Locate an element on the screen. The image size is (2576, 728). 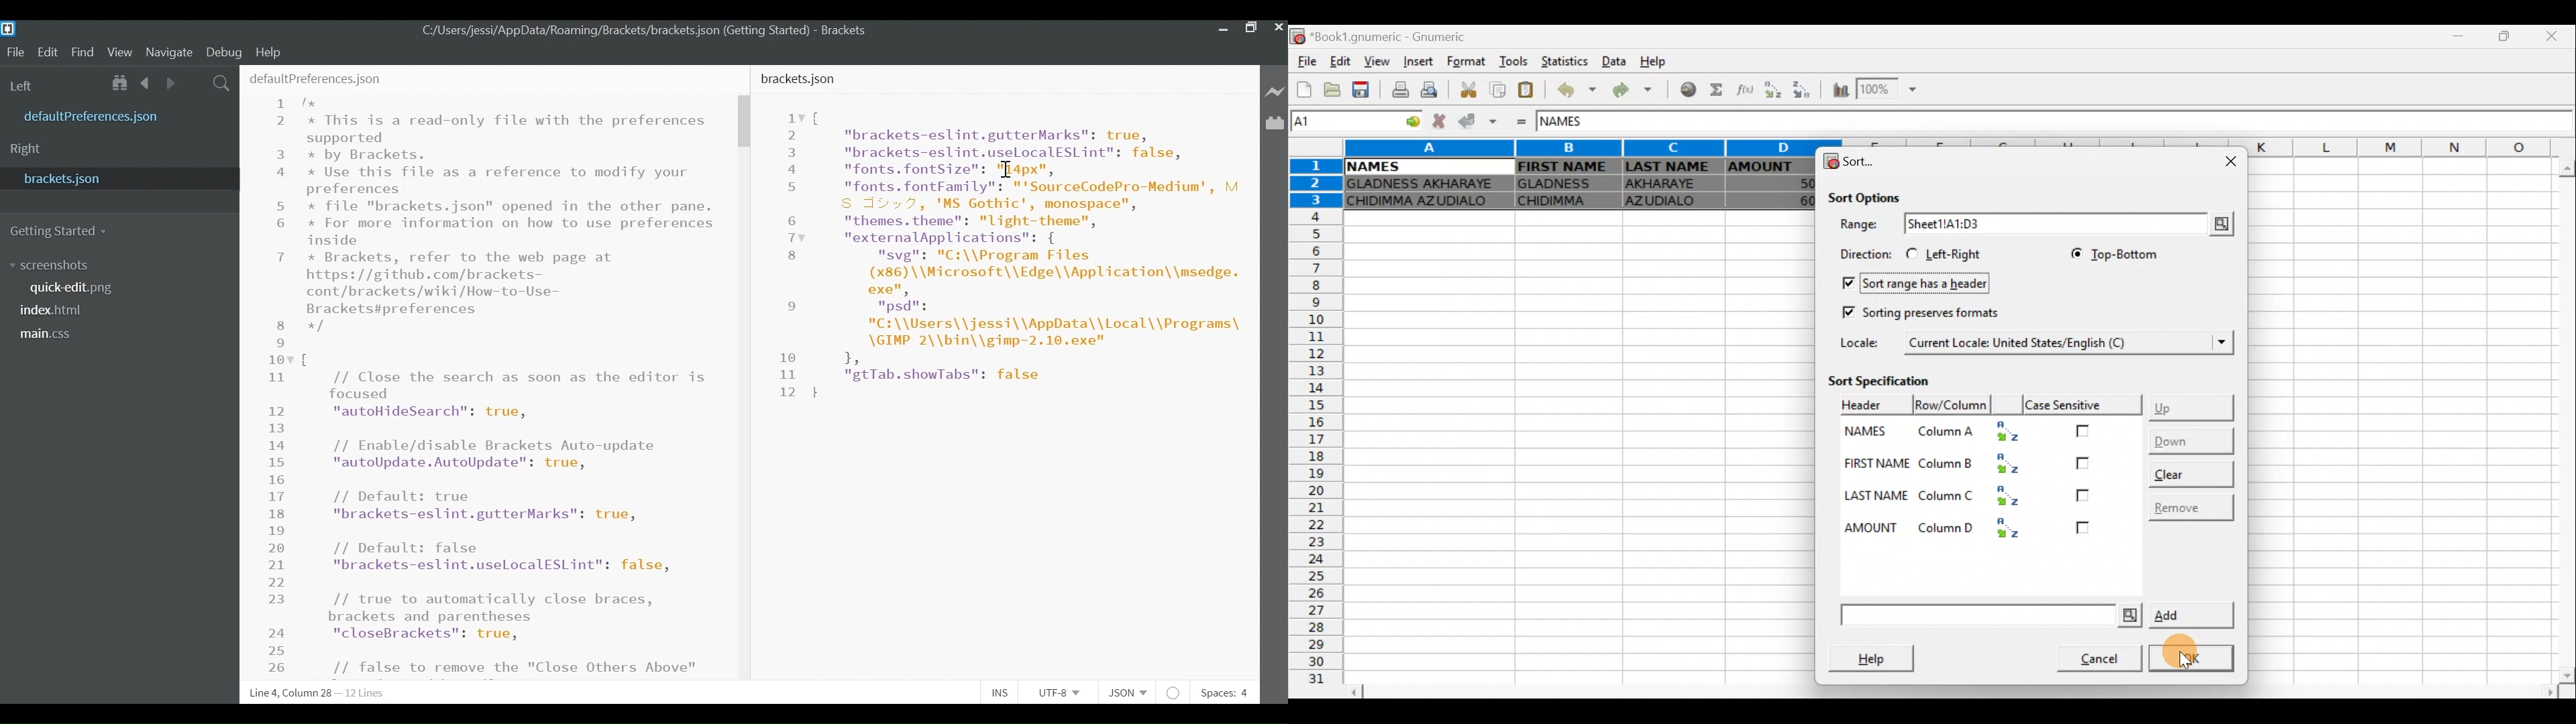
Direction is located at coordinates (1862, 253).